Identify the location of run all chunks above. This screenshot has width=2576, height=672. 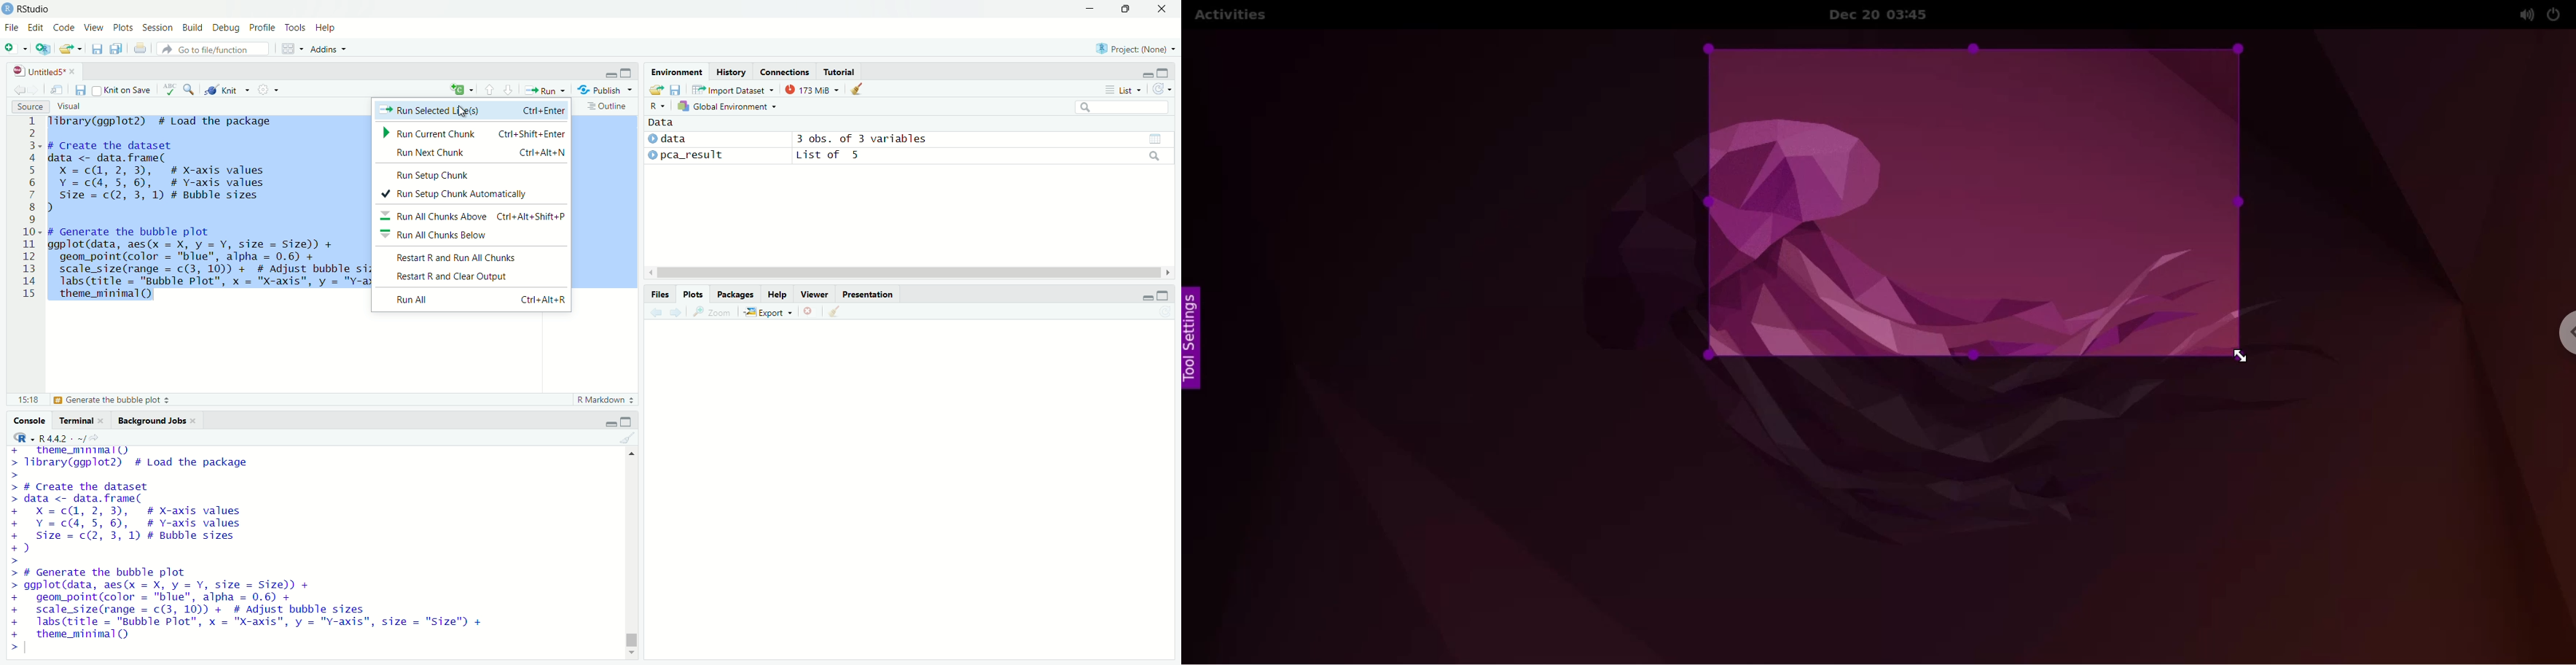
(473, 215).